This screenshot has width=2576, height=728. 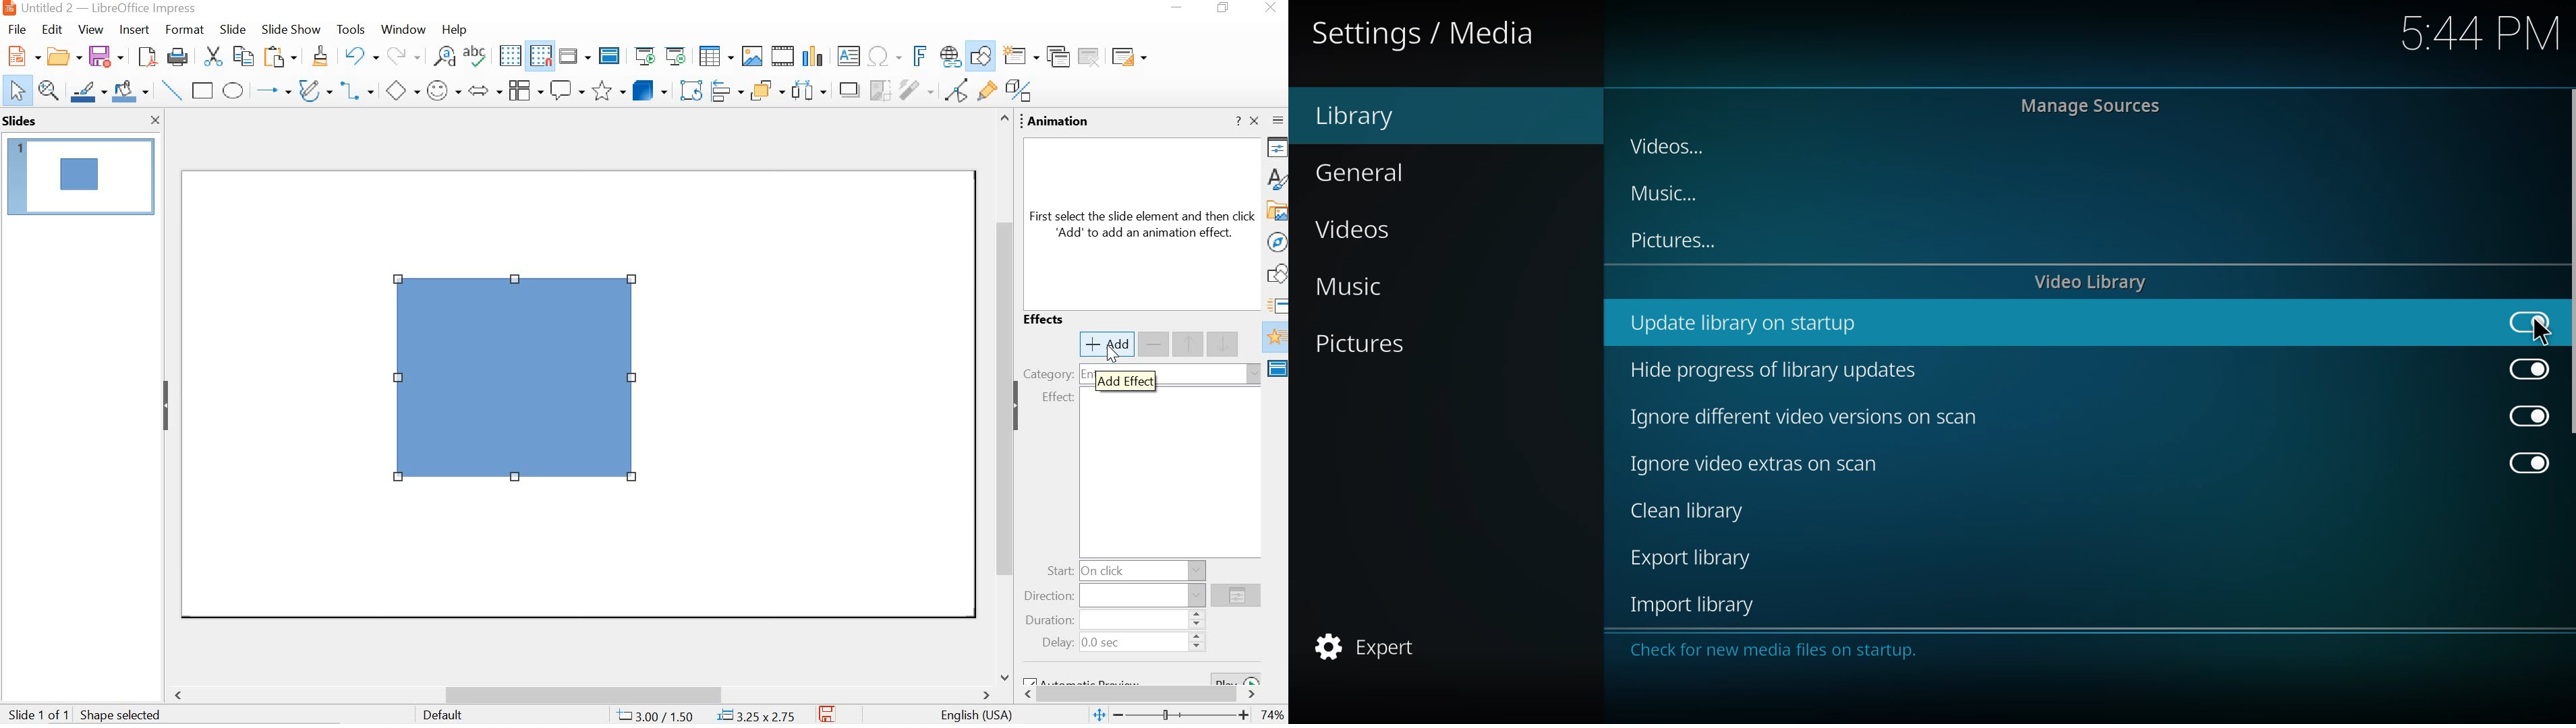 I want to click on music, so click(x=1361, y=288).